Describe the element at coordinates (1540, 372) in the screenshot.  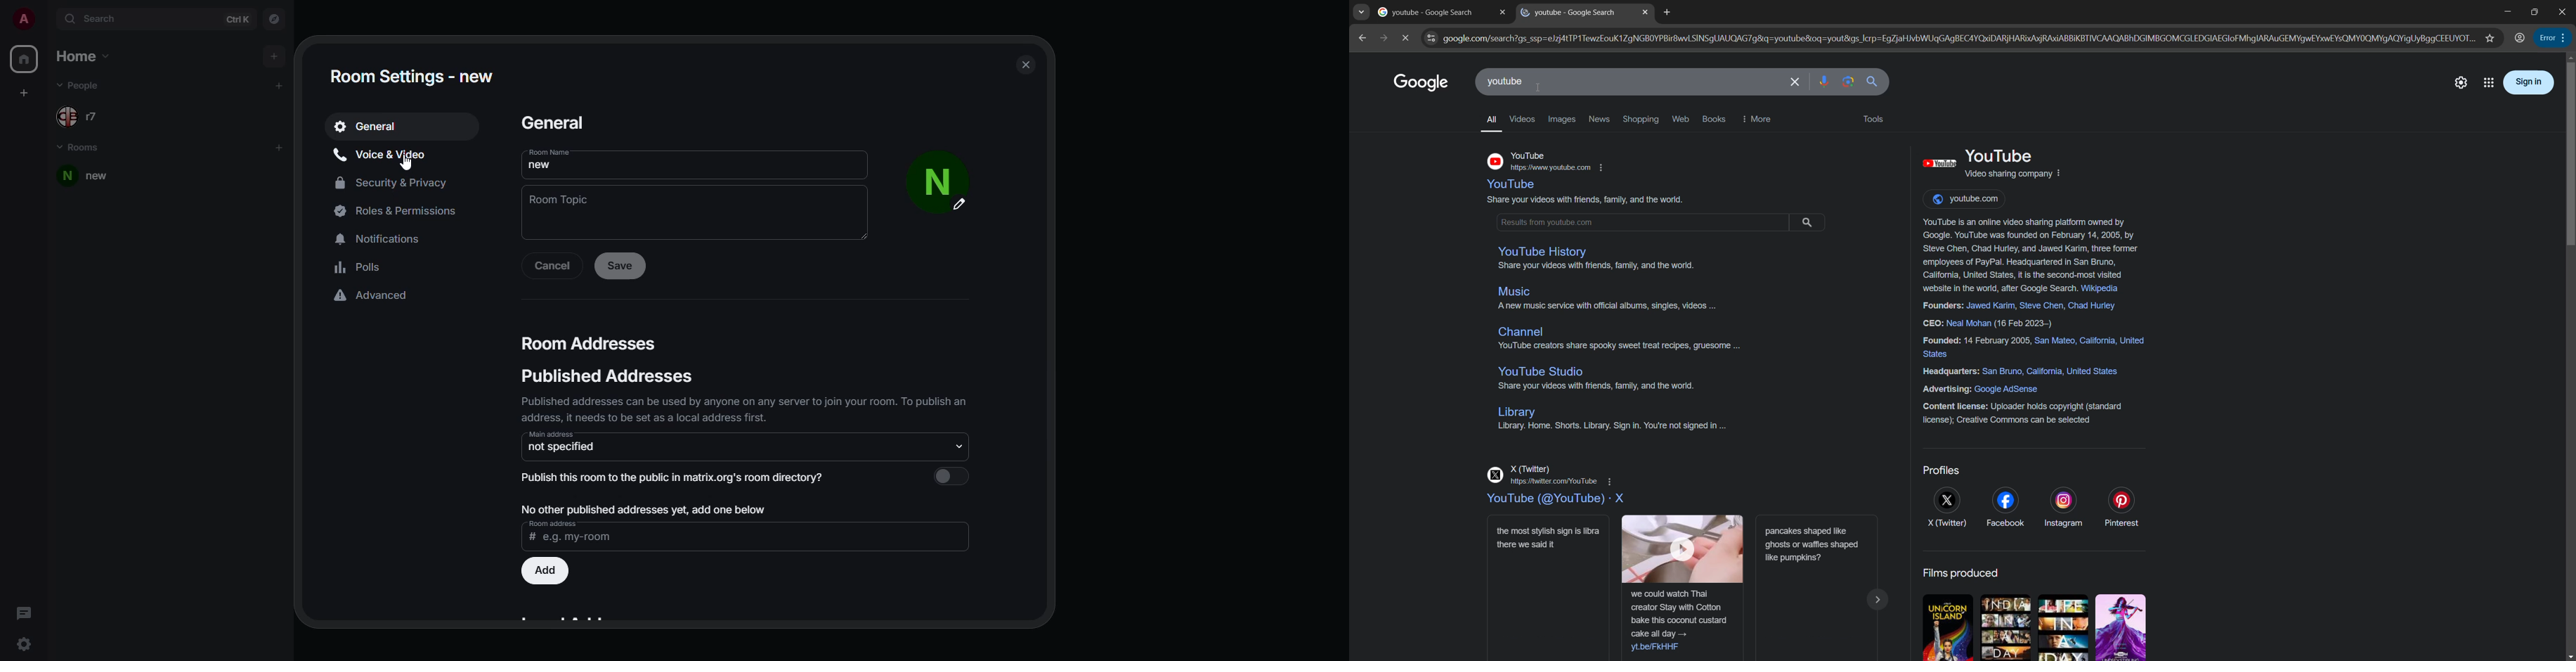
I see `youtube studio` at that location.